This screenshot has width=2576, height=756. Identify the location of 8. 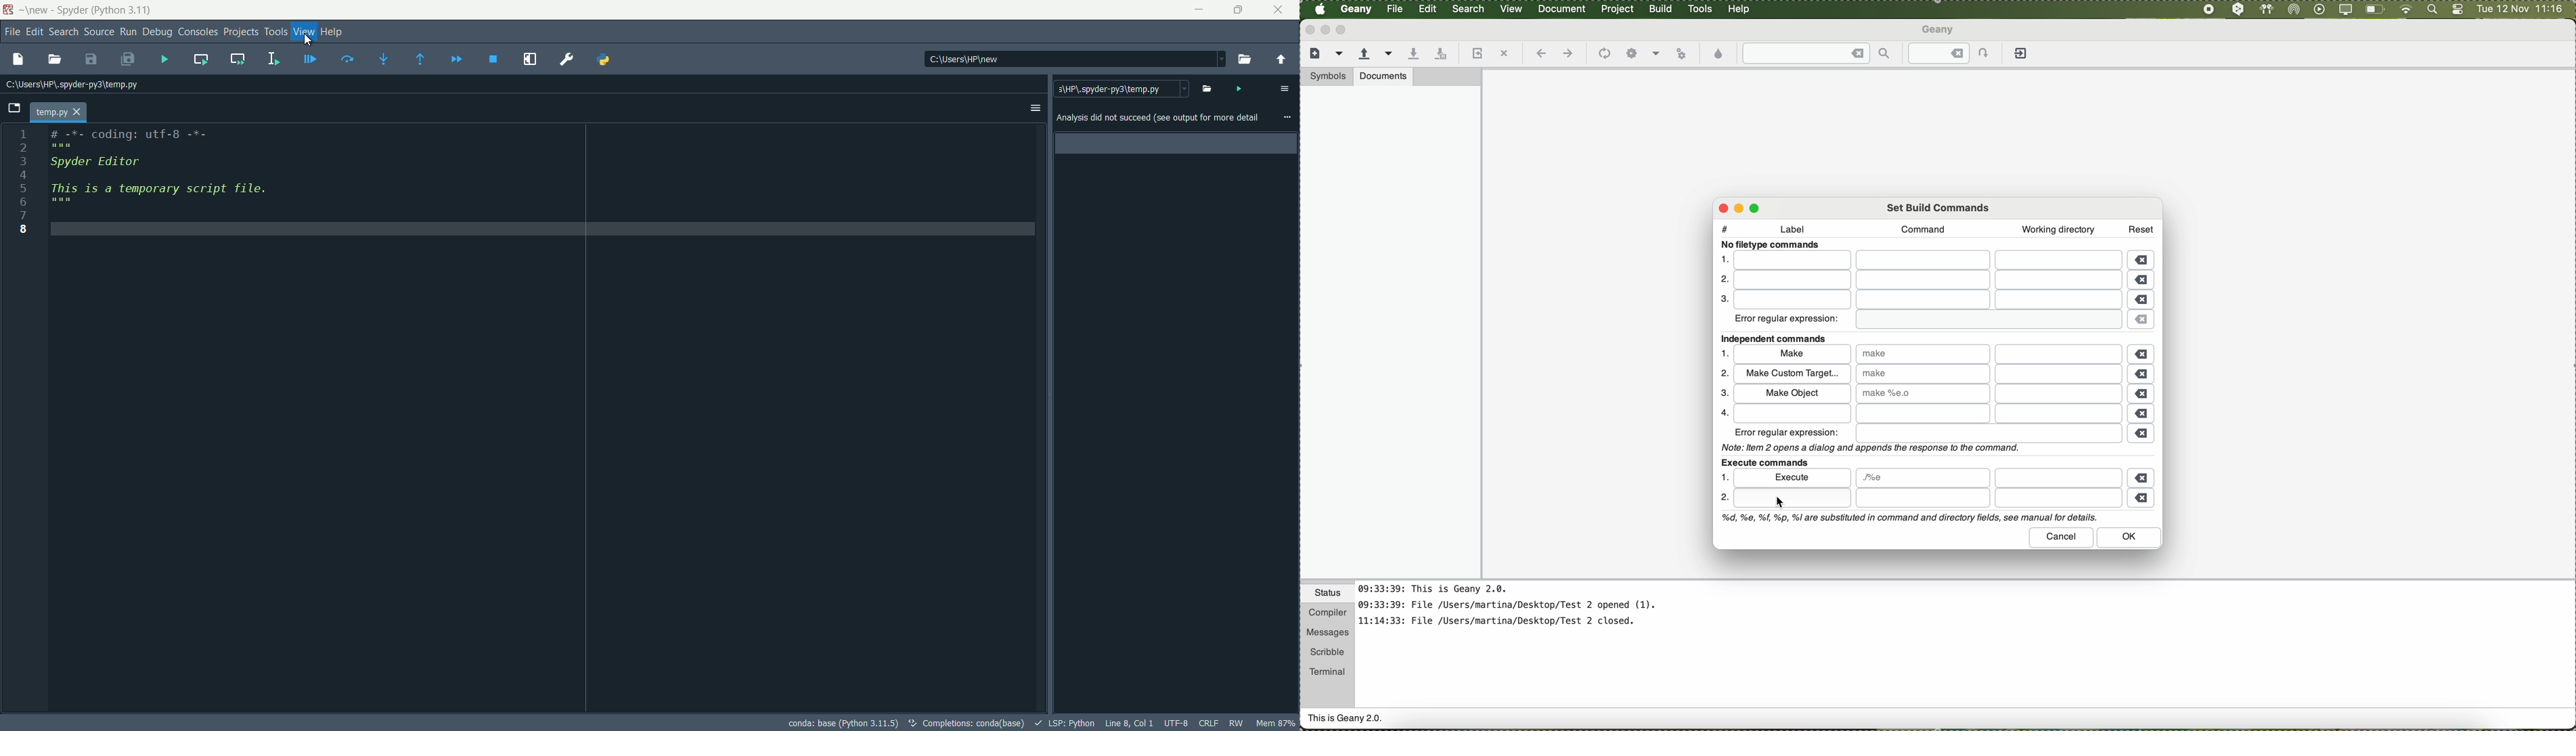
(25, 232).